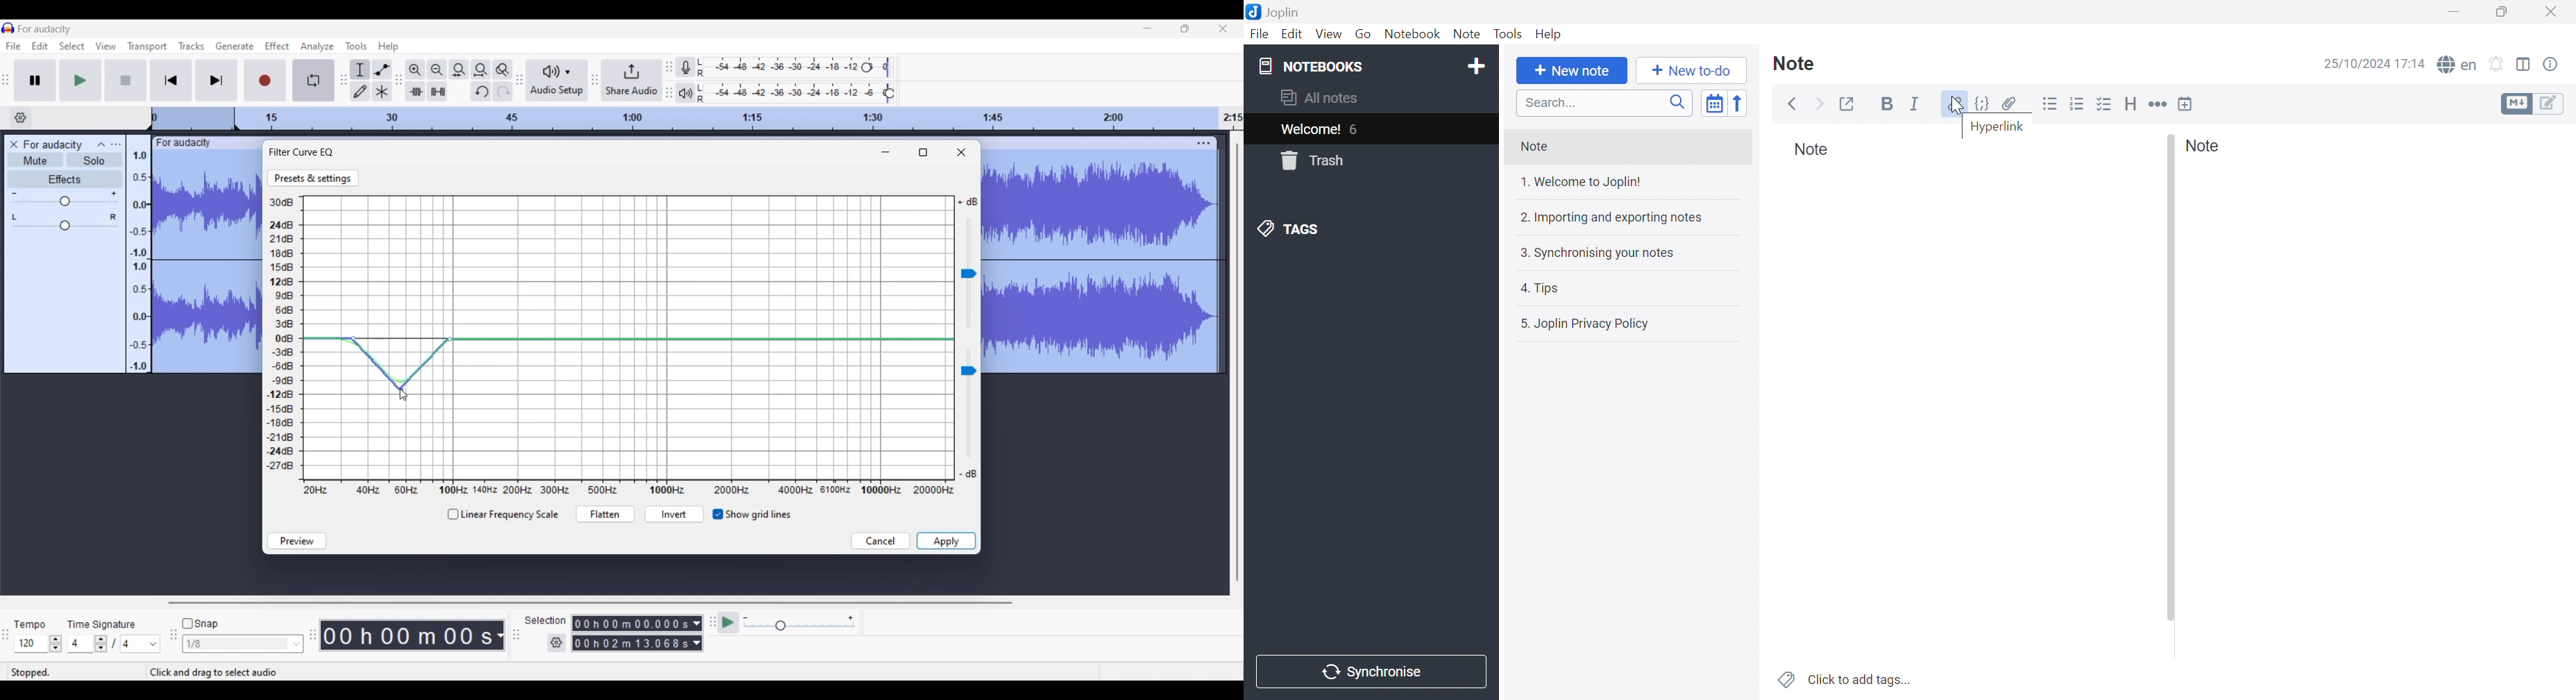  I want to click on Selection settings, so click(556, 643).